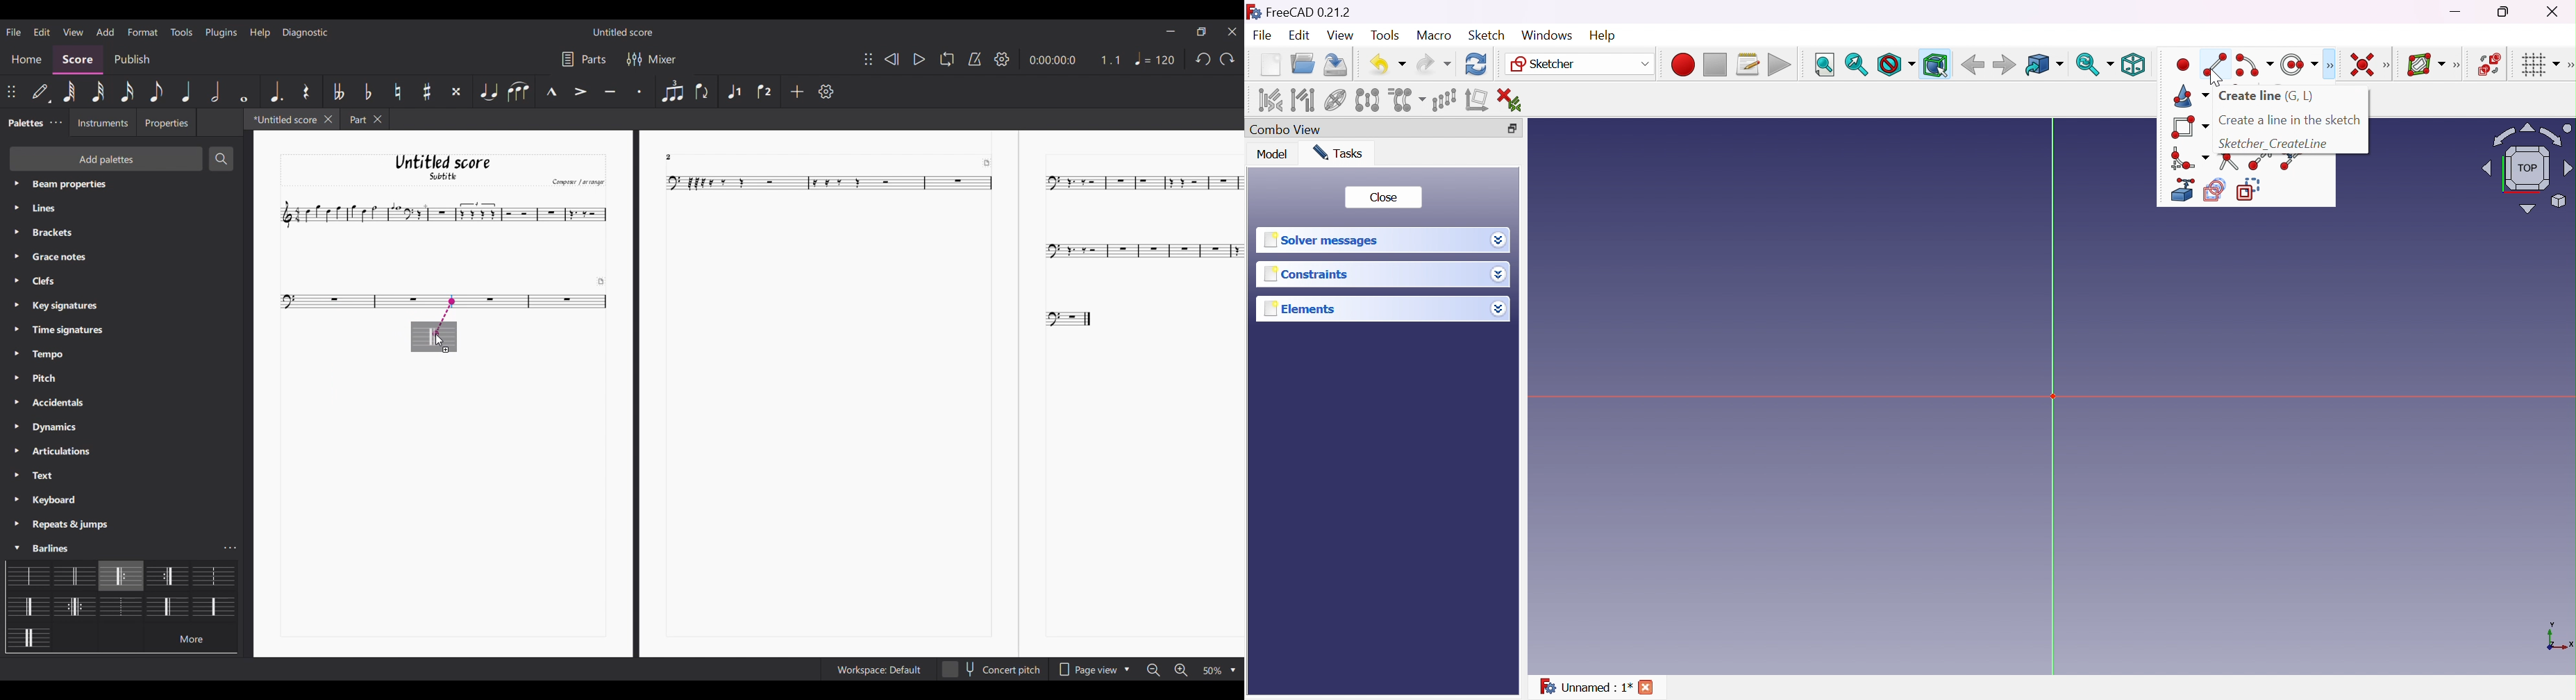 The height and width of the screenshot is (700, 2576). Describe the element at coordinates (1896, 65) in the screenshot. I see `Draw style` at that location.